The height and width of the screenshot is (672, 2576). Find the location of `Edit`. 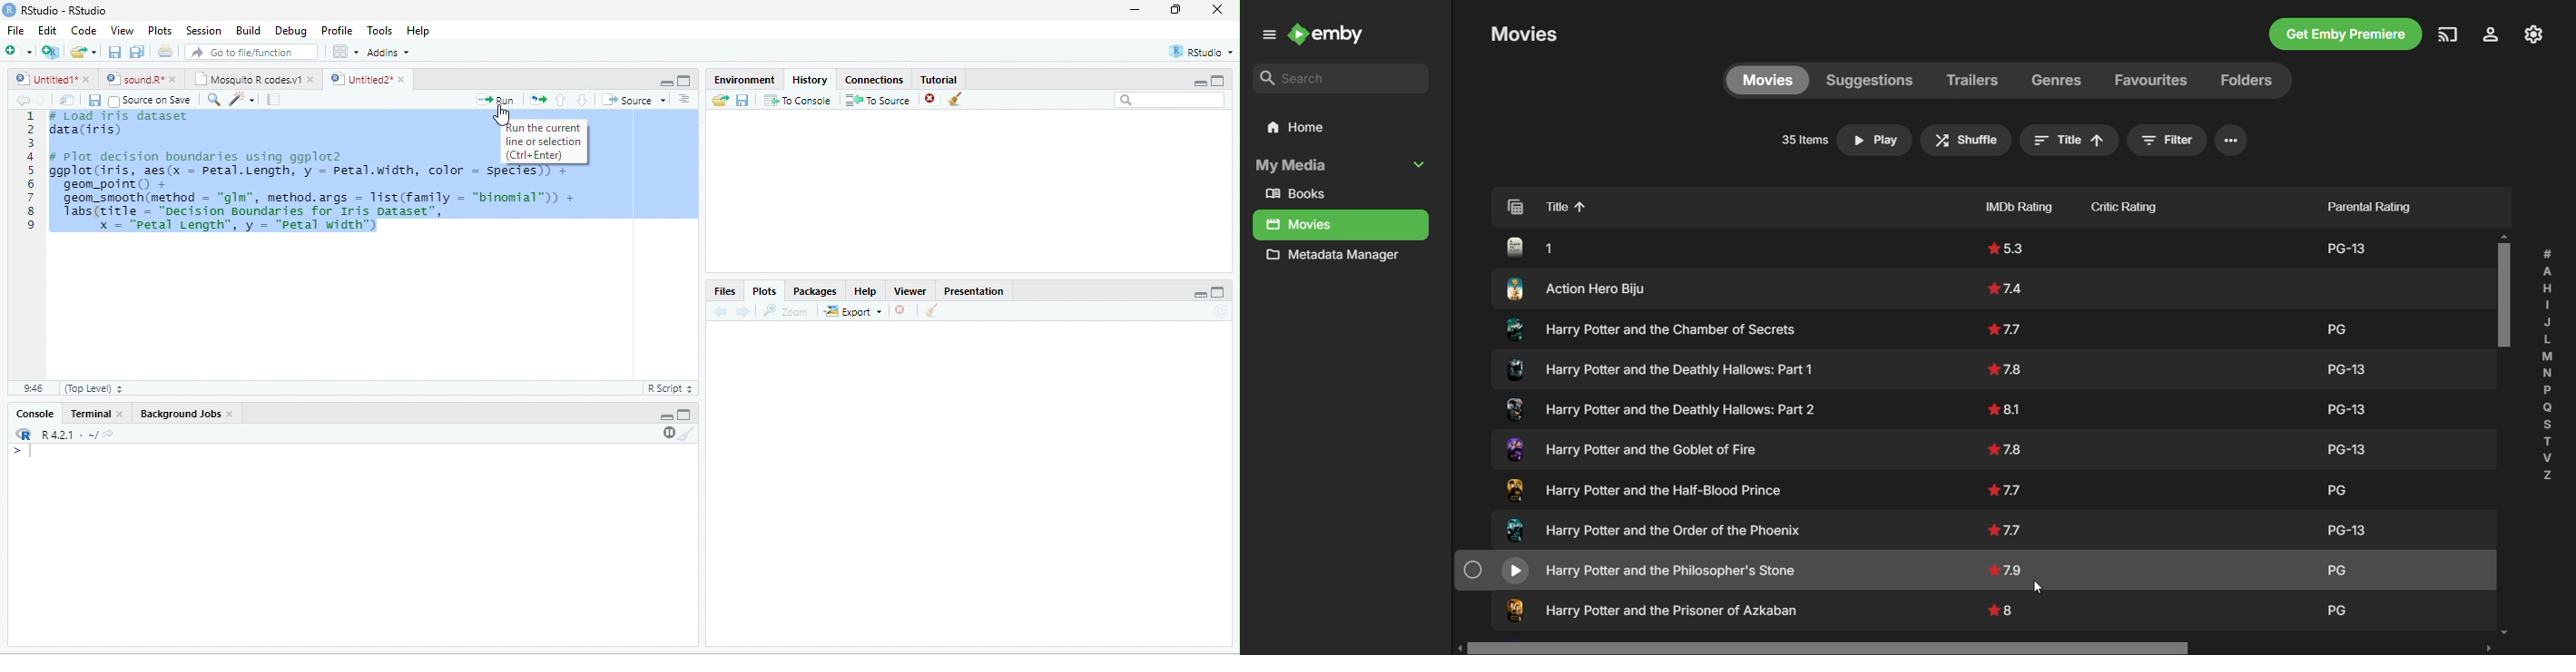

Edit is located at coordinates (47, 29).